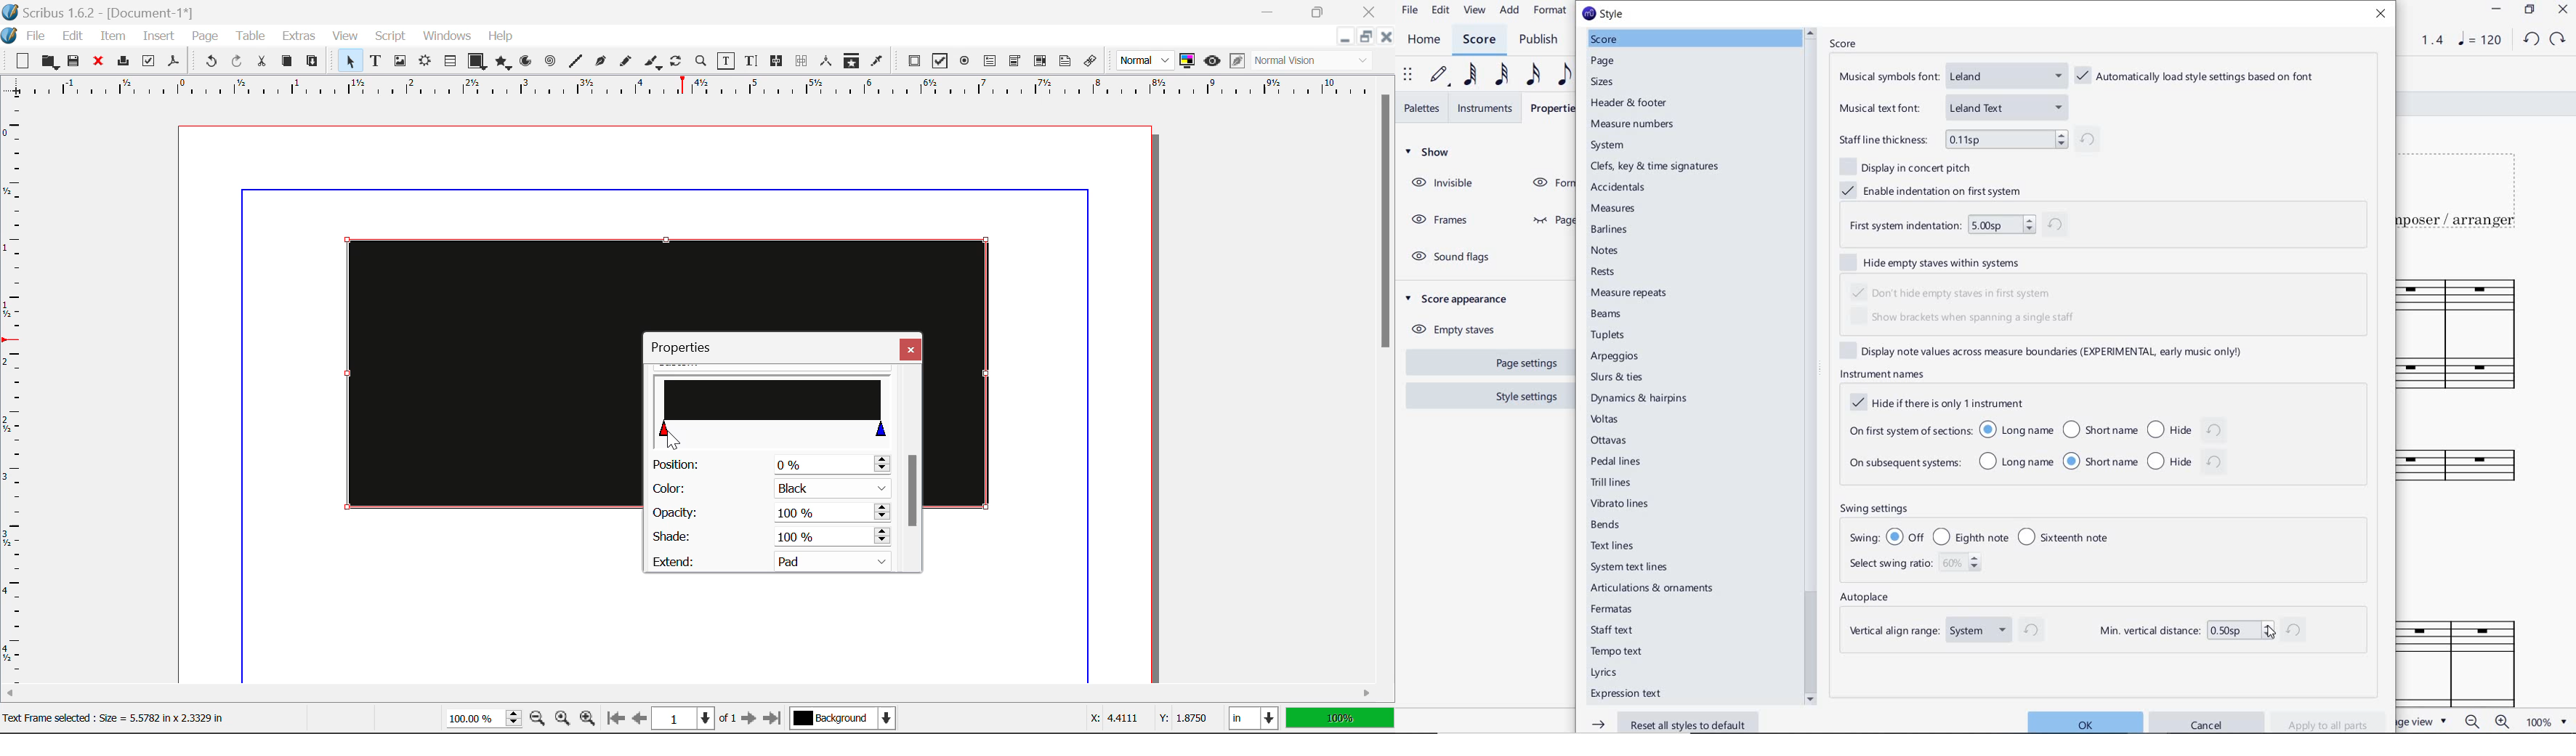  Describe the element at coordinates (1533, 75) in the screenshot. I see `16TH NOTE` at that location.